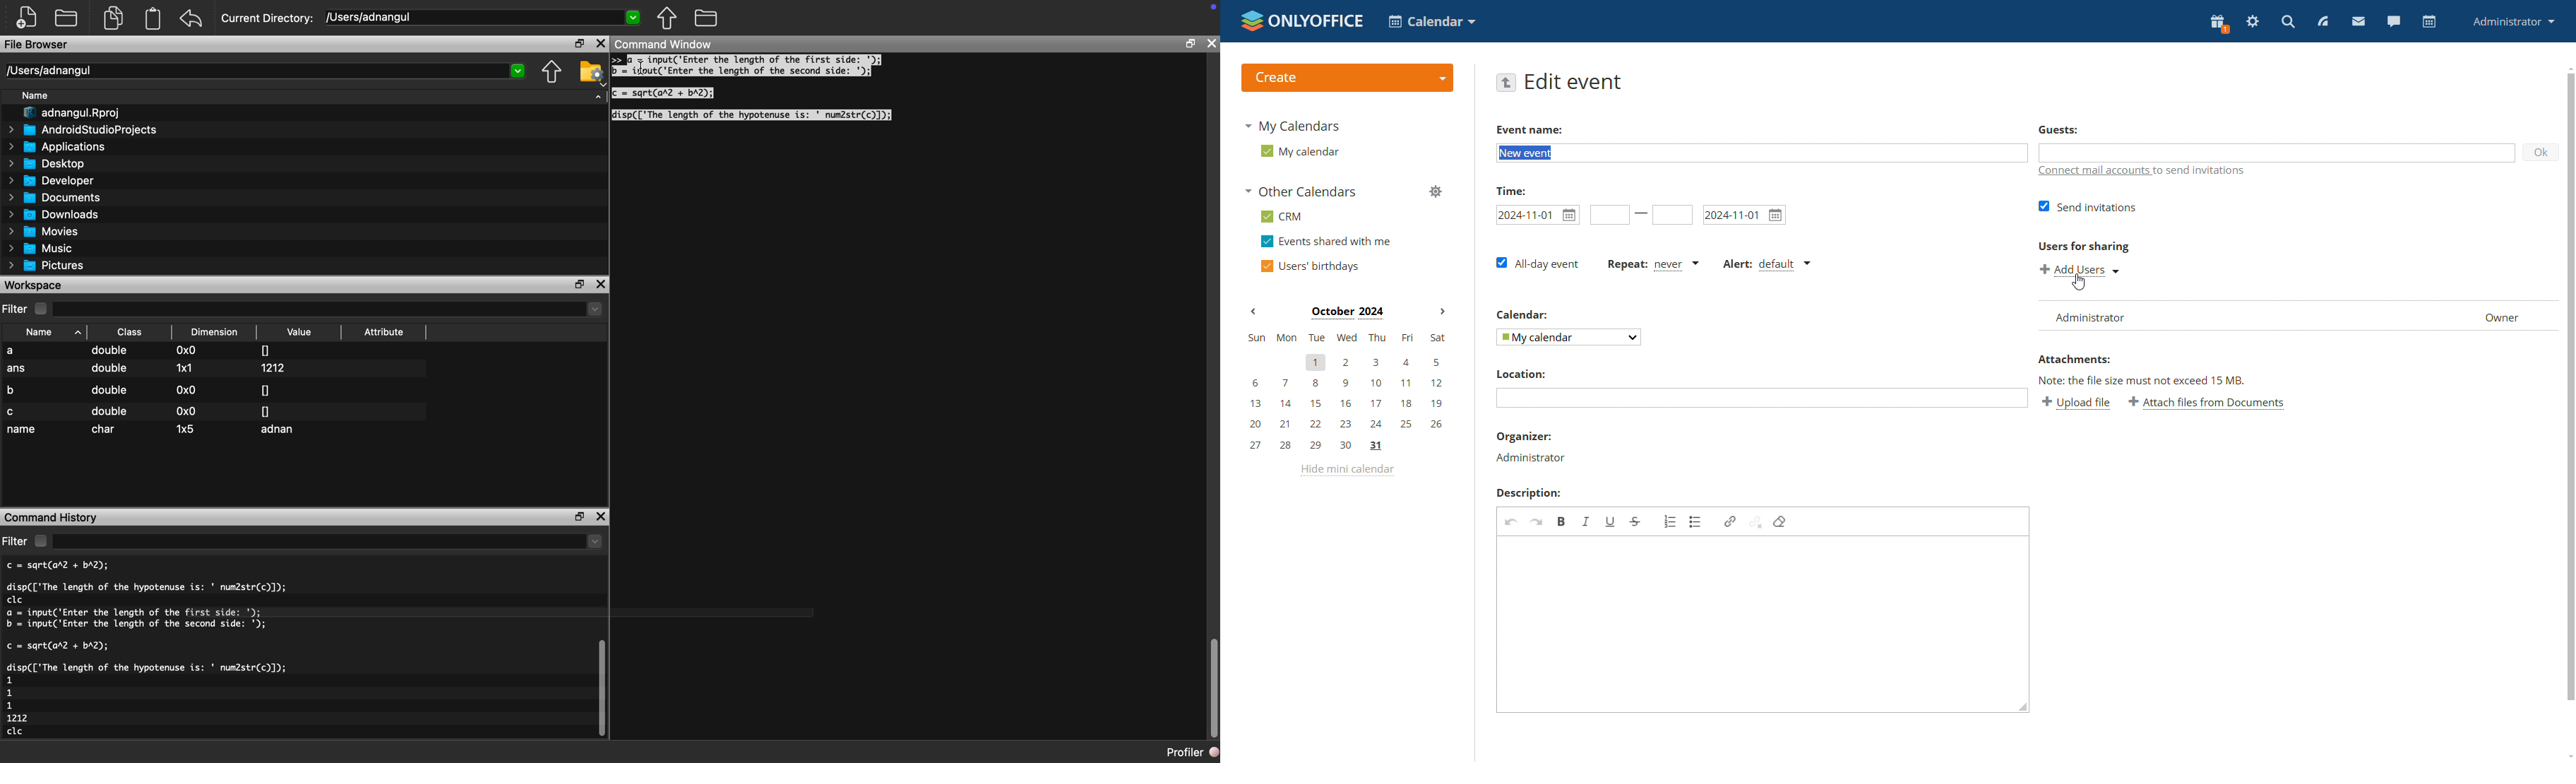  I want to click on open folder, so click(67, 17).